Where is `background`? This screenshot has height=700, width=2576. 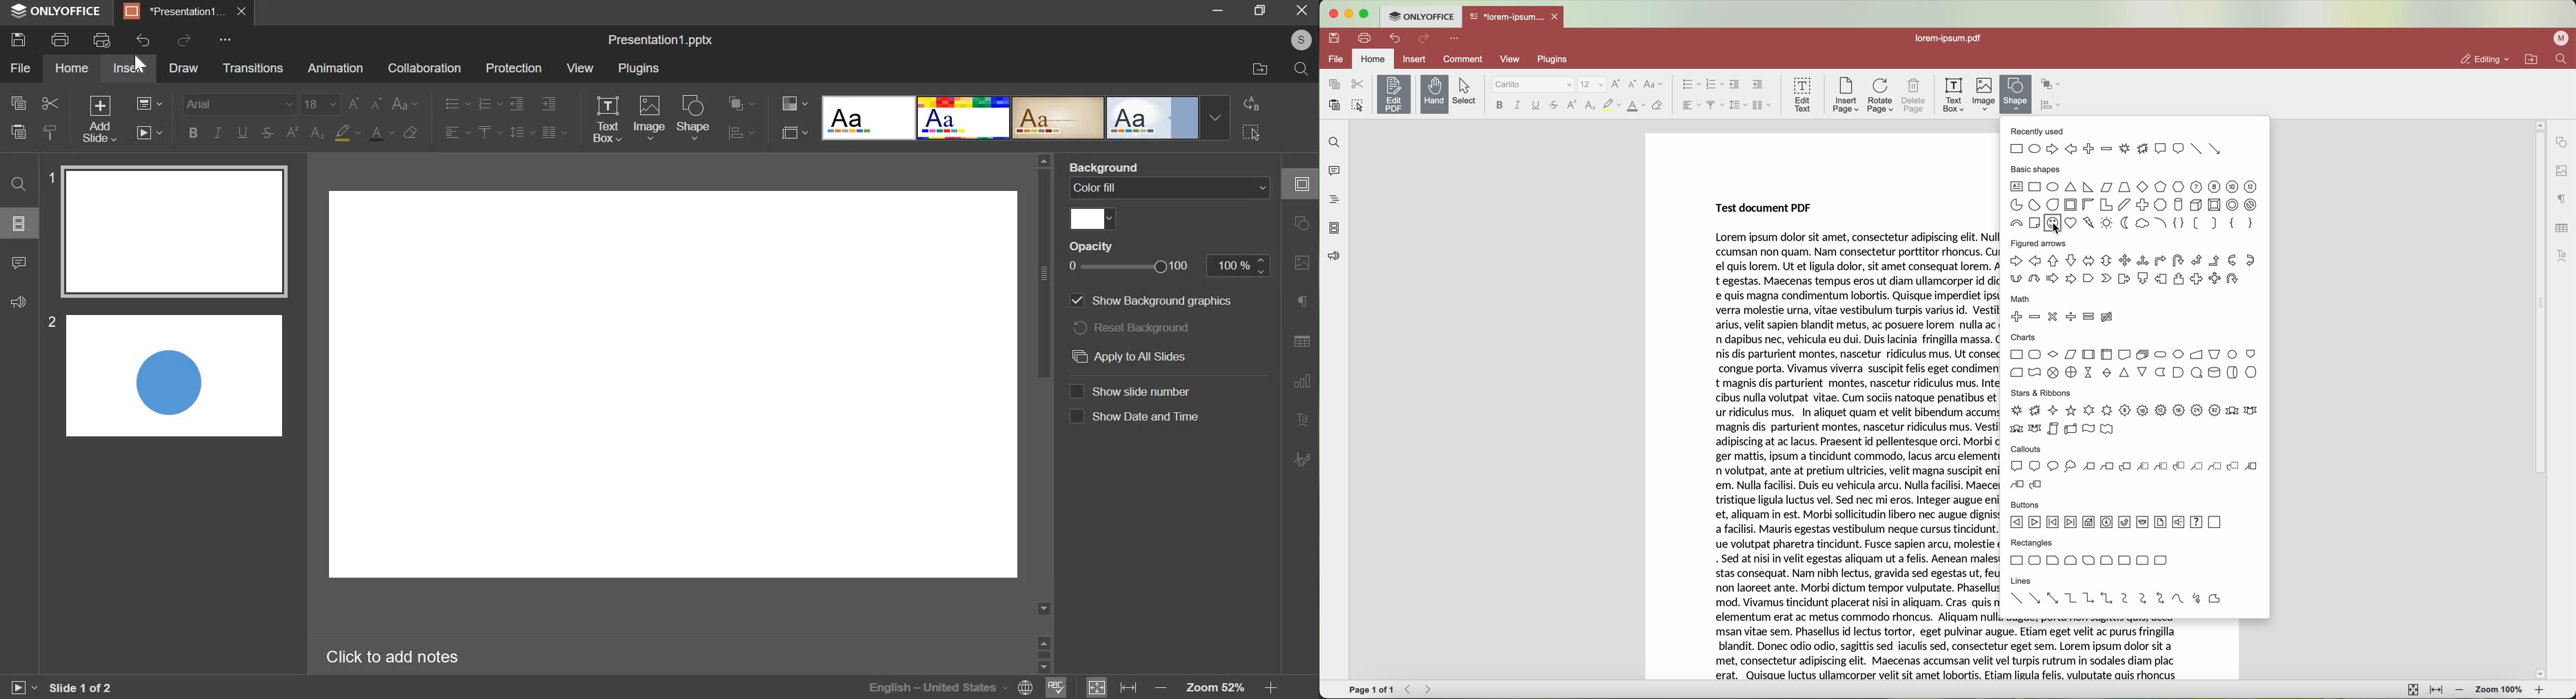
background is located at coordinates (1108, 167).